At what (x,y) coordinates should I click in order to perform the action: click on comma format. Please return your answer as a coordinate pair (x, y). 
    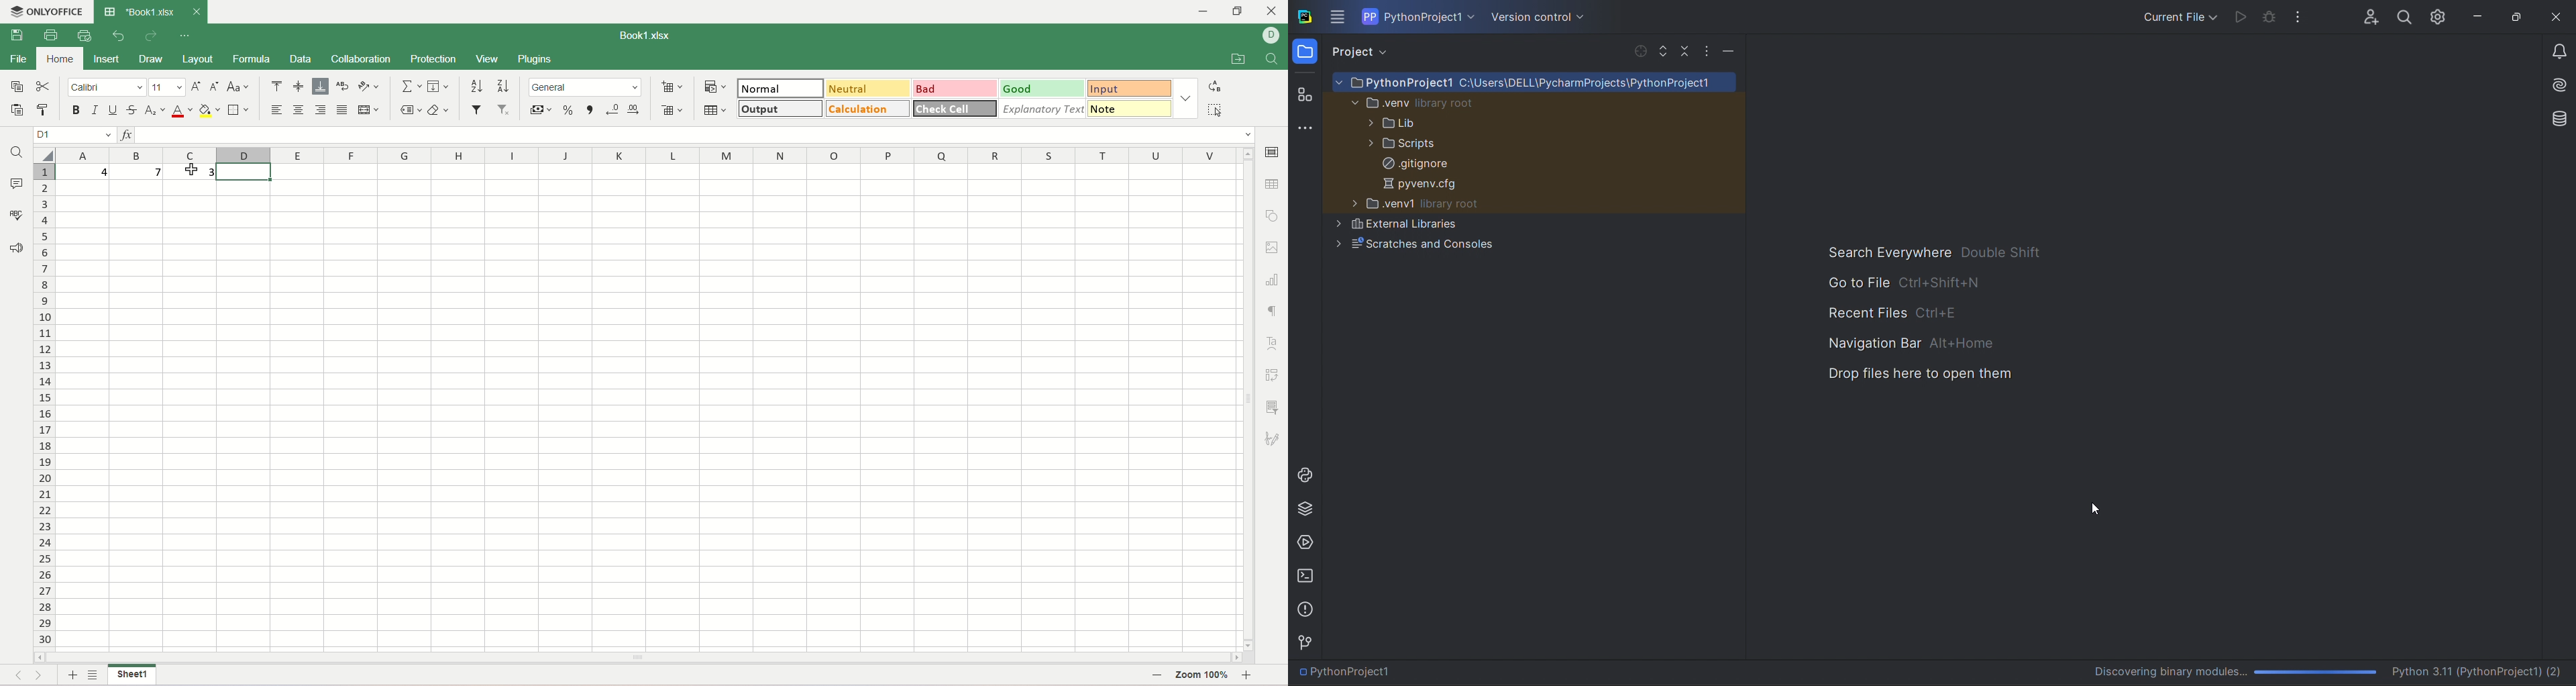
    Looking at the image, I should click on (590, 110).